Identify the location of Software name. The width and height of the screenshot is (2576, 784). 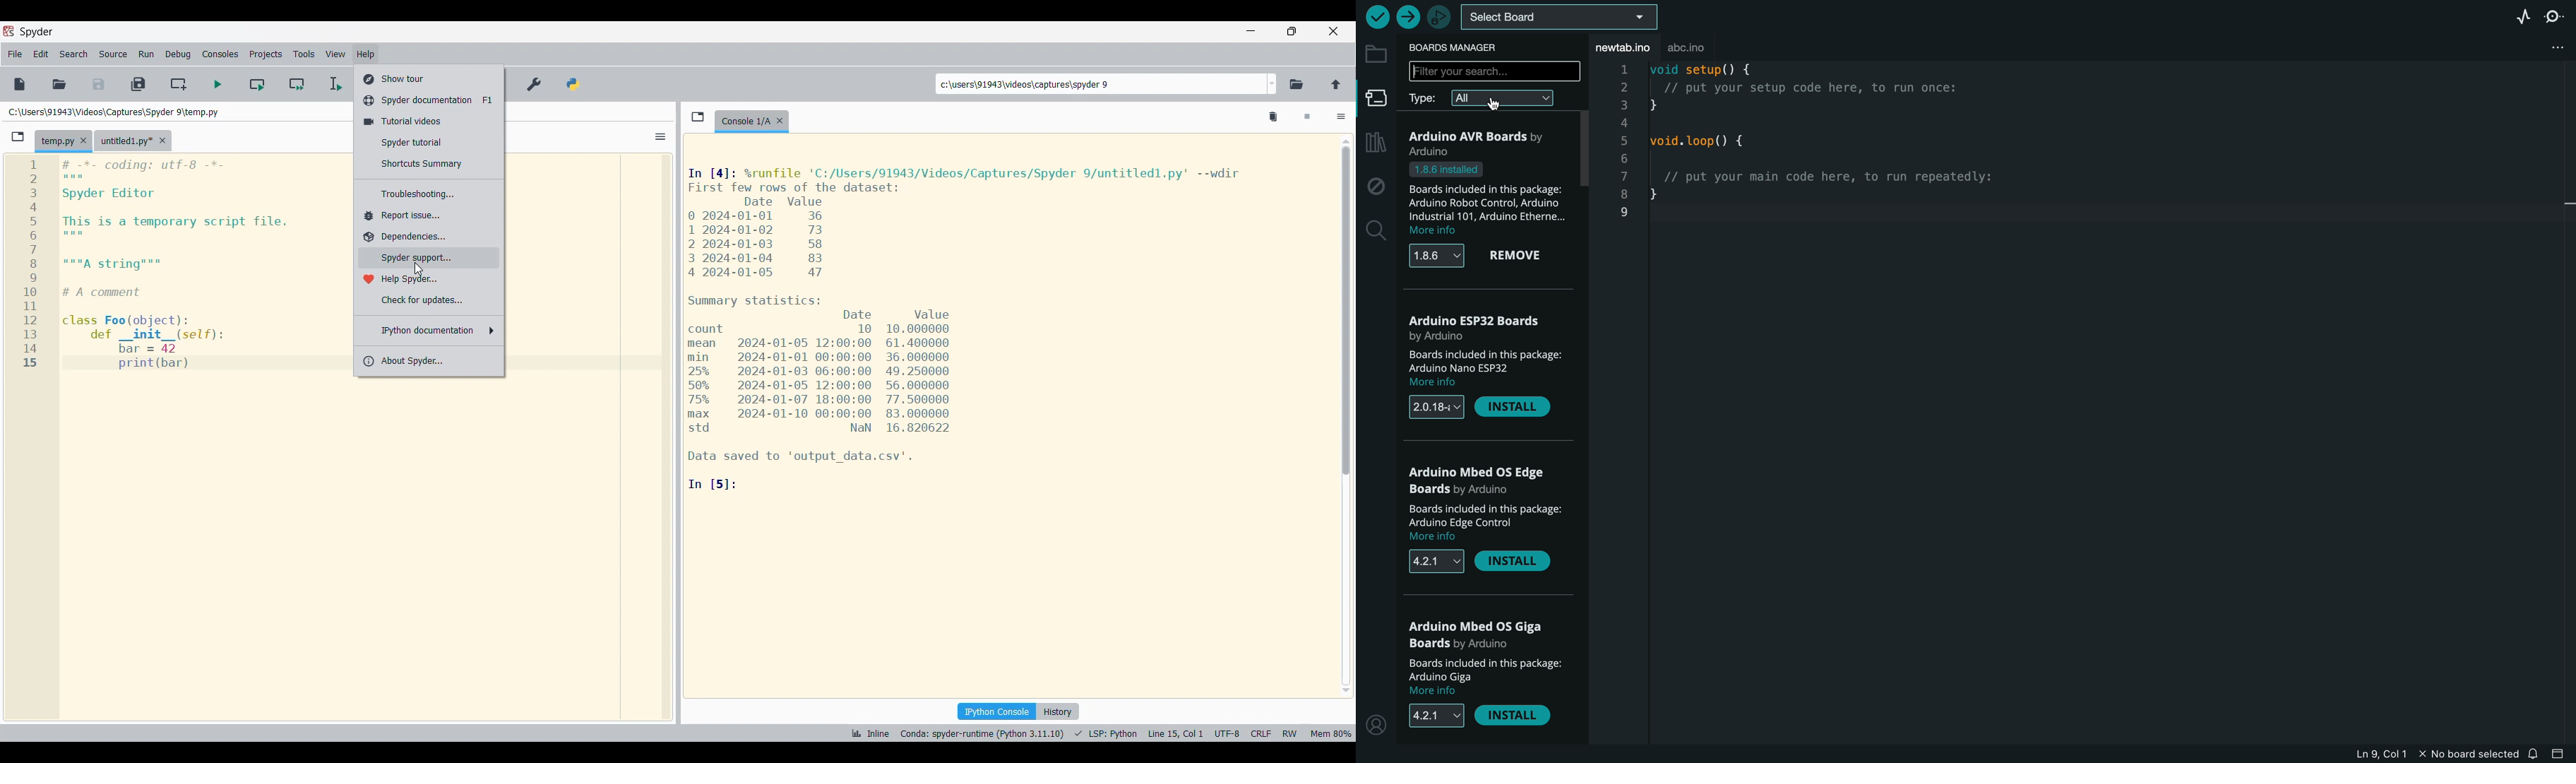
(37, 32).